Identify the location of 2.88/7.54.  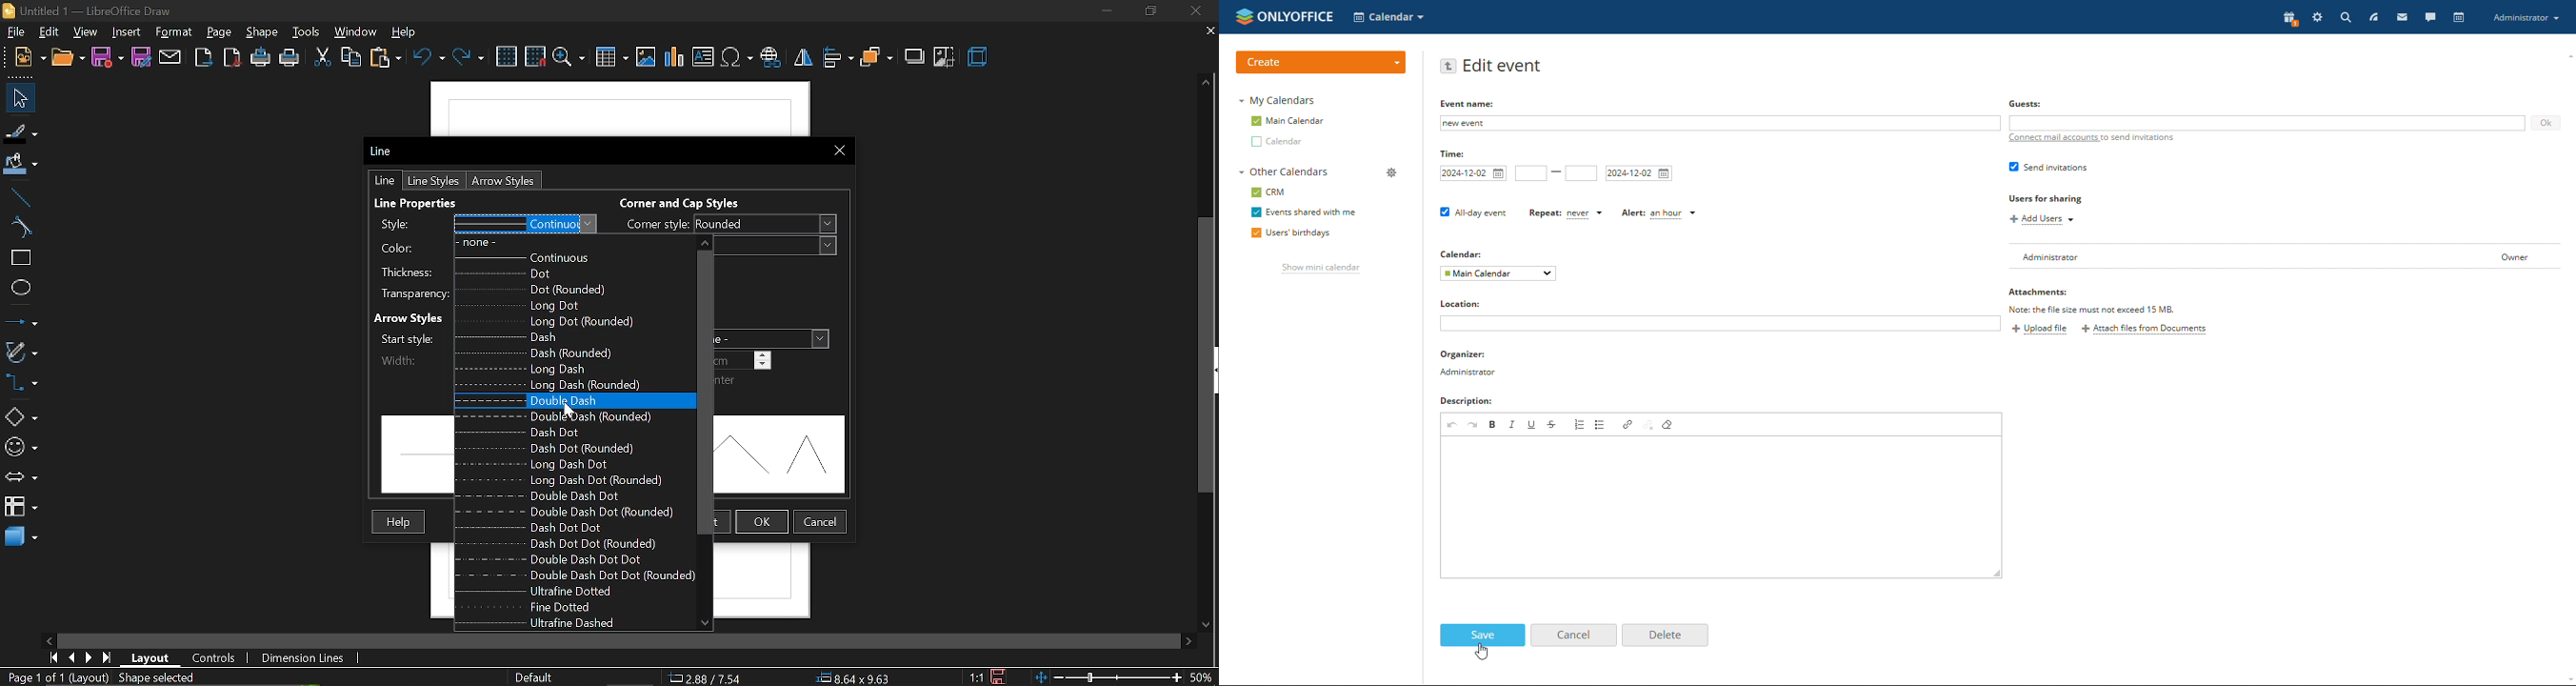
(707, 676).